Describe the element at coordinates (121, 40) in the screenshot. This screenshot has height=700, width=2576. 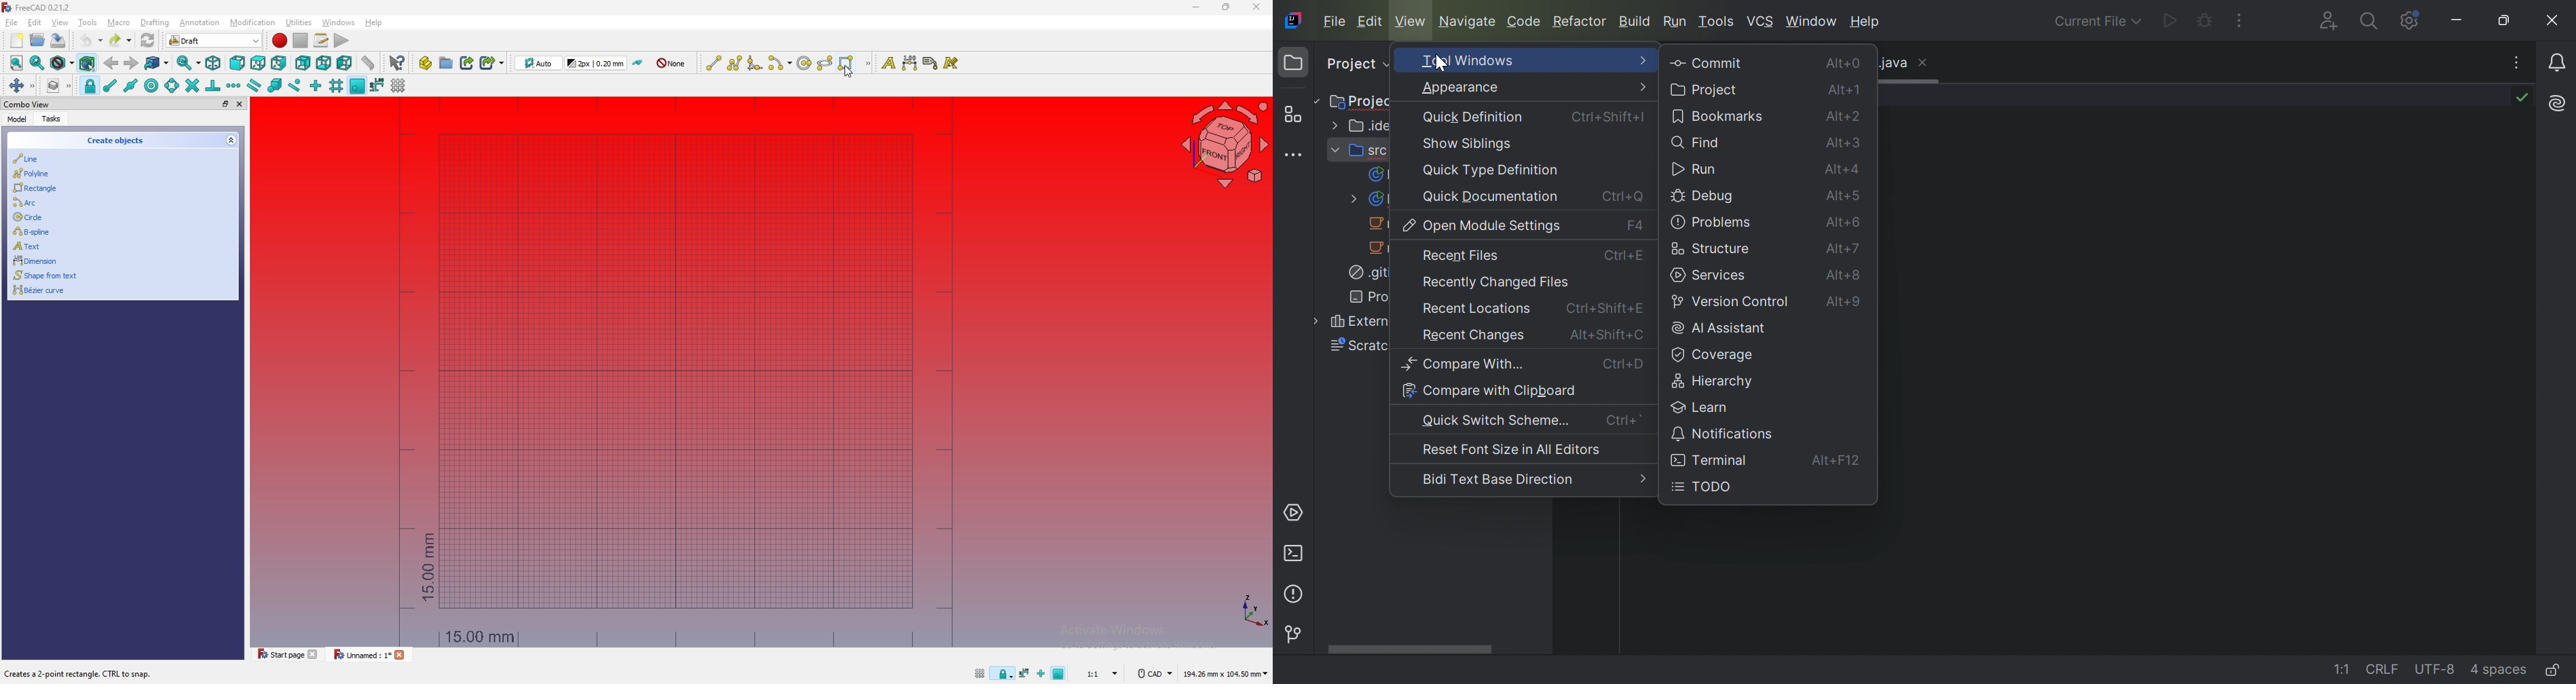
I see `redo` at that location.